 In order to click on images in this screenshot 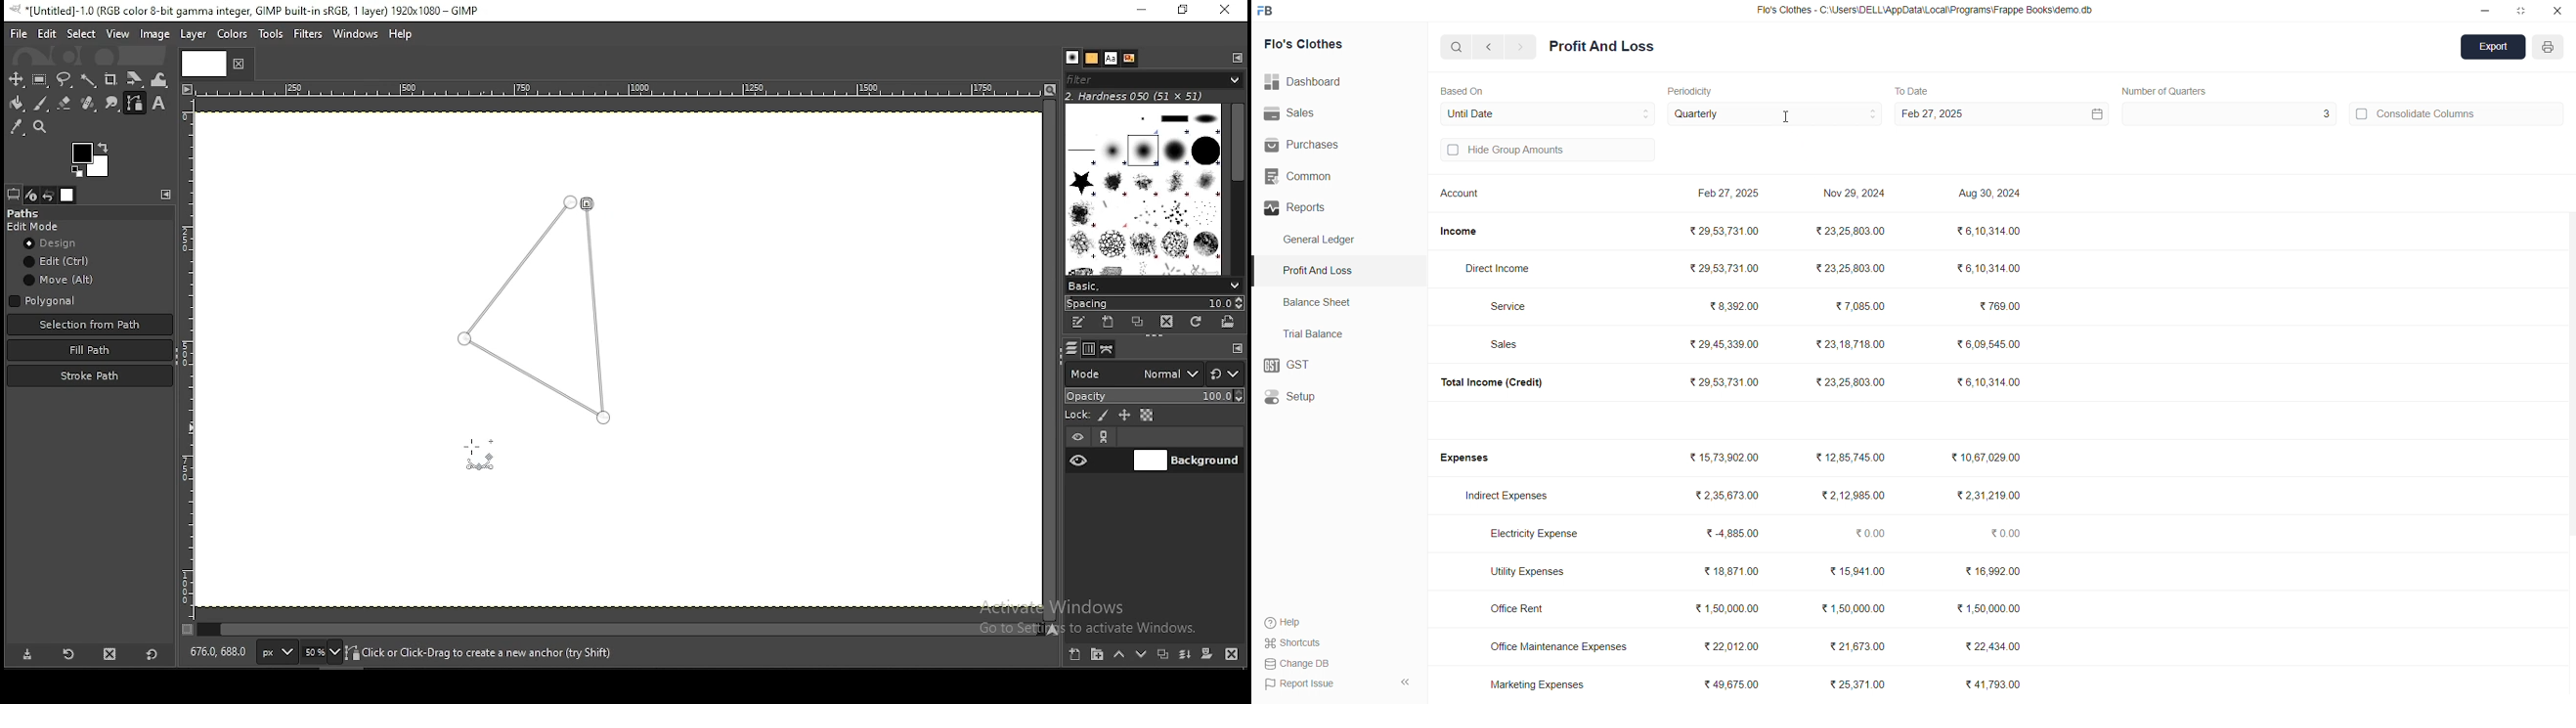, I will do `click(68, 195)`.